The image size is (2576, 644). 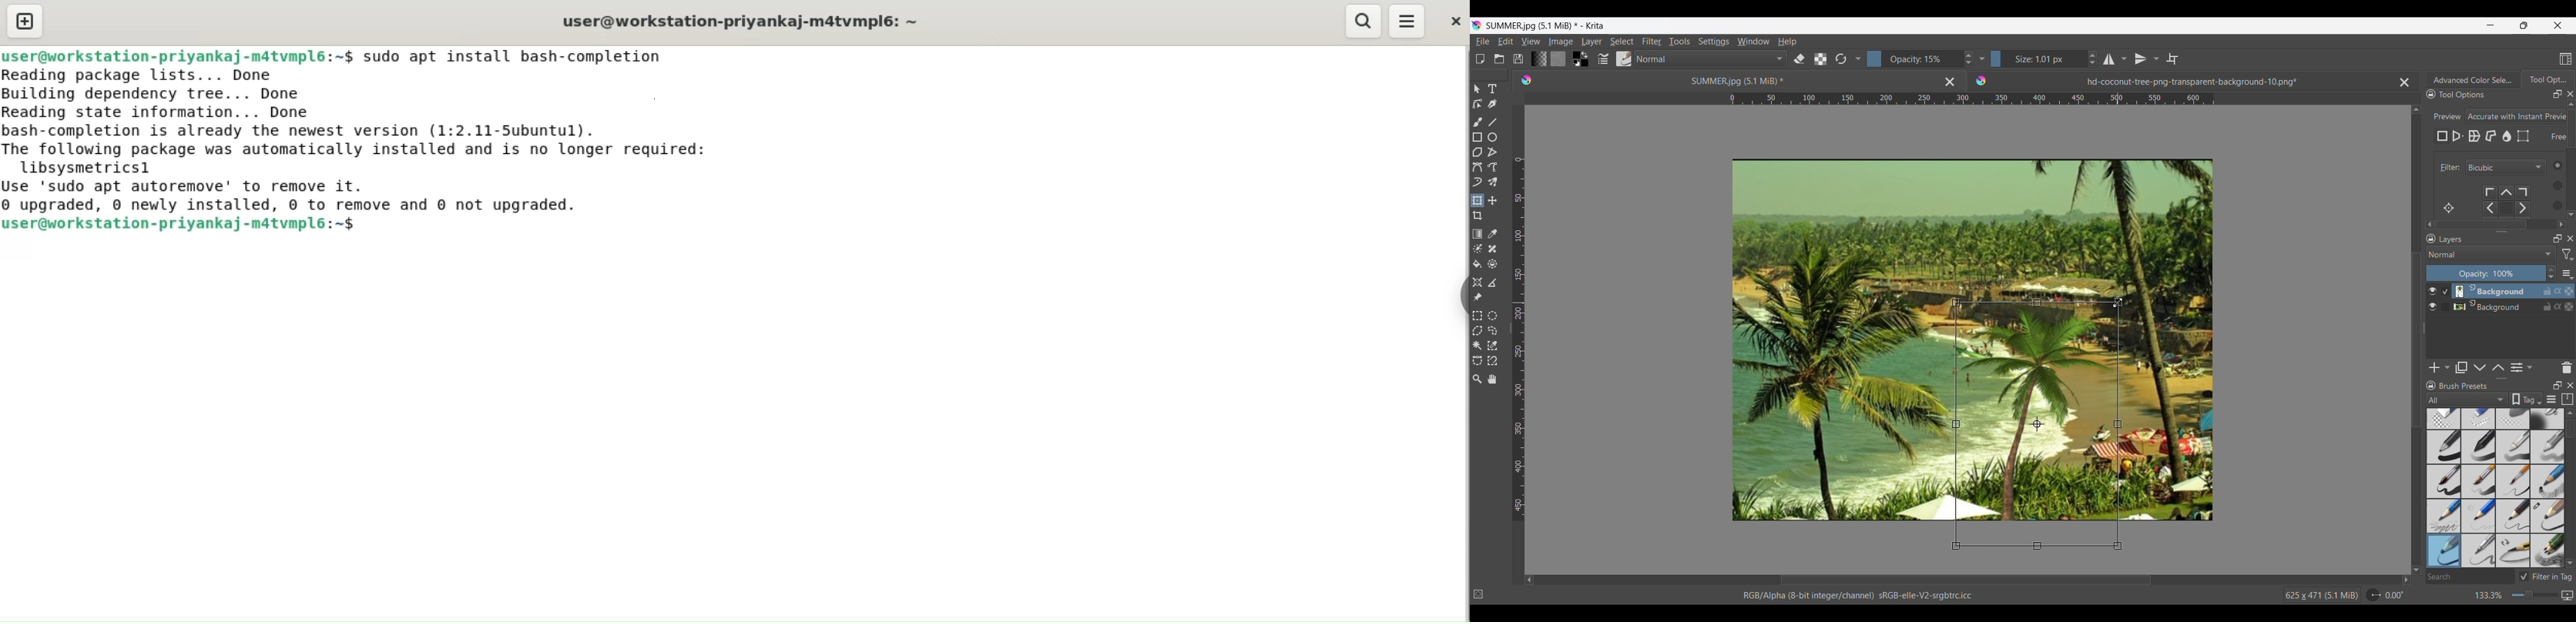 What do you see at coordinates (1492, 200) in the screenshot?
I see `Move position` at bounding box center [1492, 200].